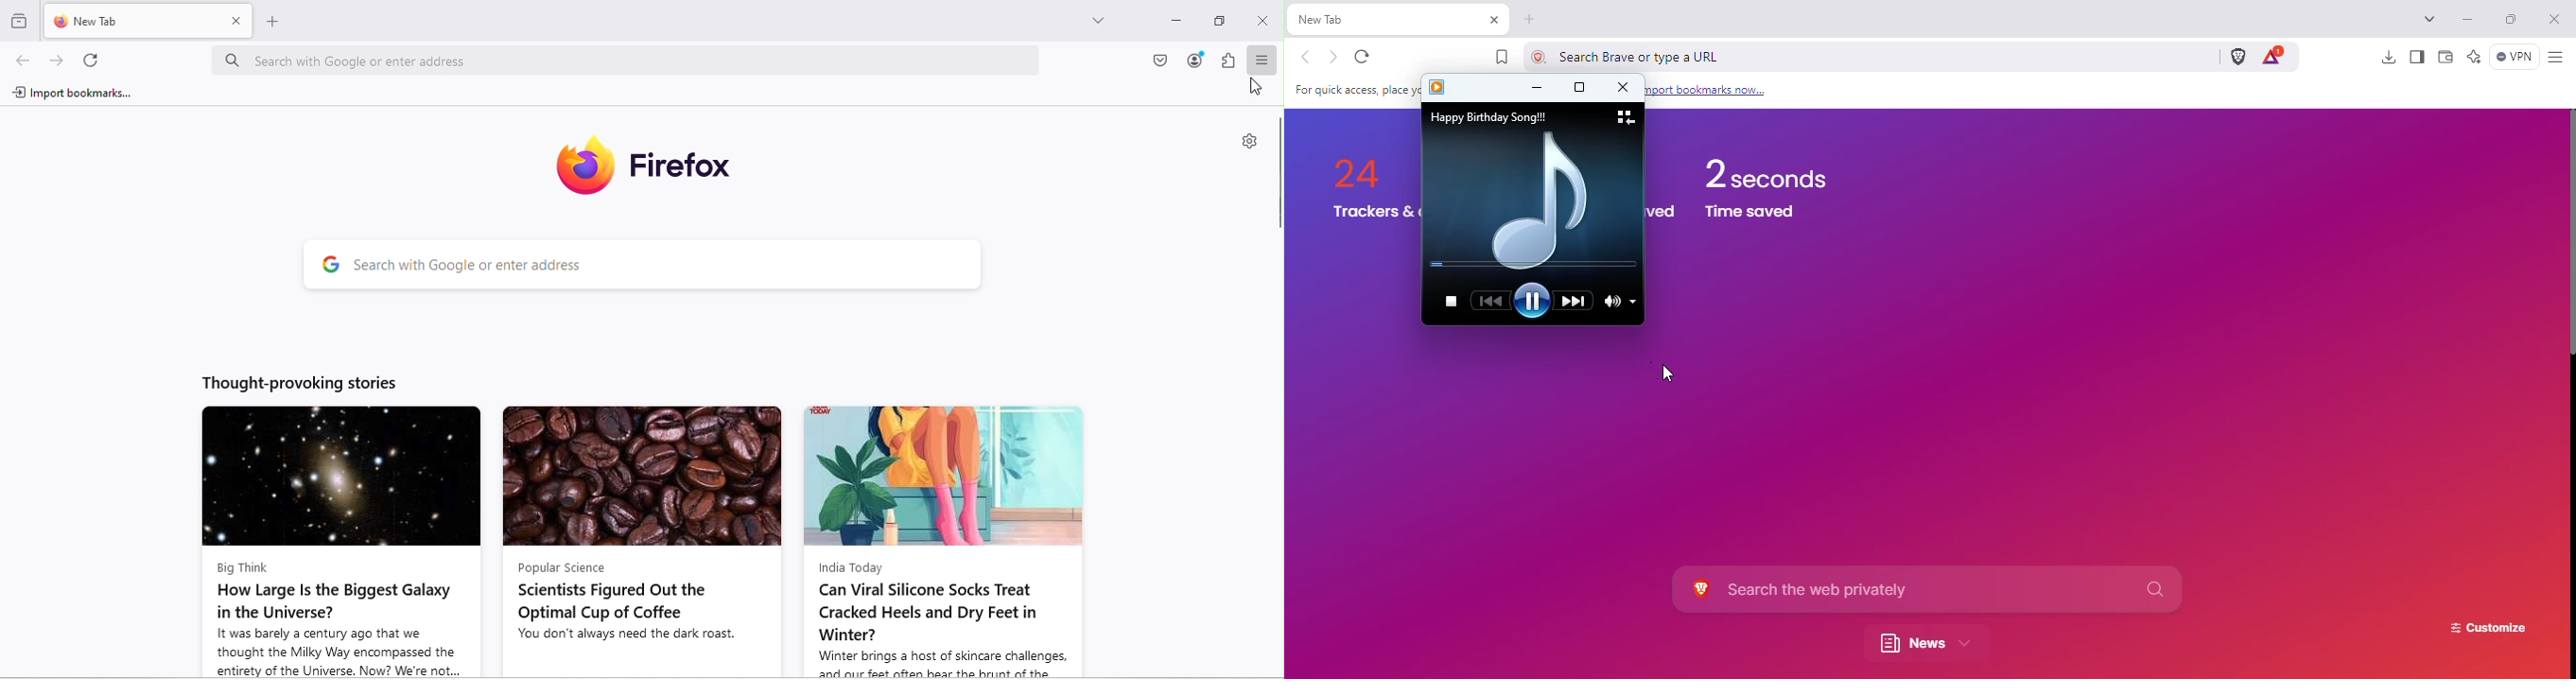 The height and width of the screenshot is (700, 2576). What do you see at coordinates (336, 476) in the screenshot?
I see `Image` at bounding box center [336, 476].